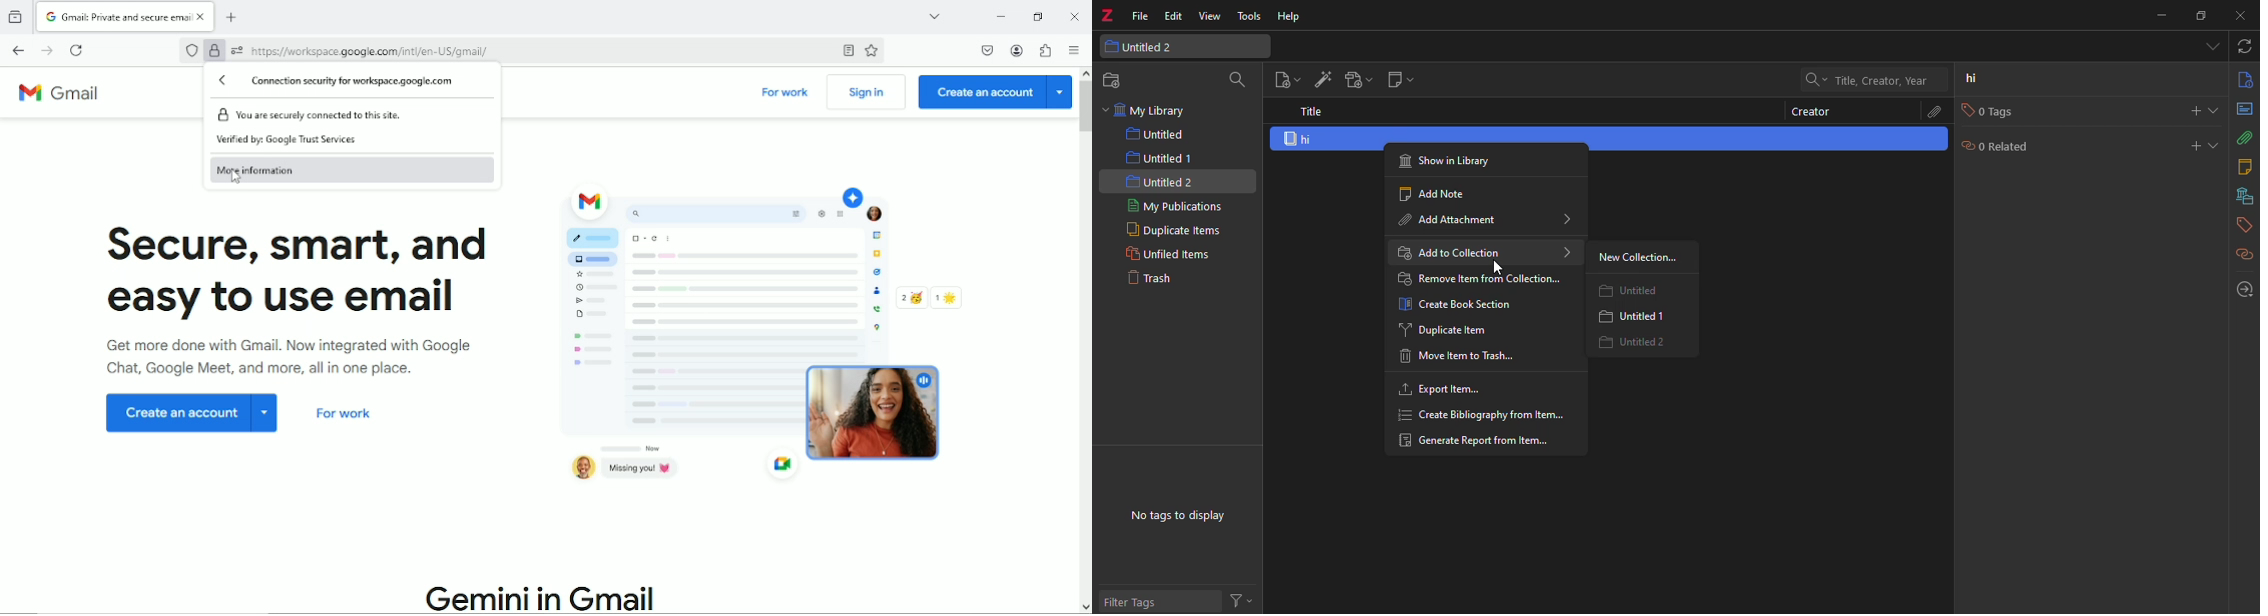 The height and width of the screenshot is (616, 2268). What do you see at coordinates (1038, 14) in the screenshot?
I see `restore down` at bounding box center [1038, 14].